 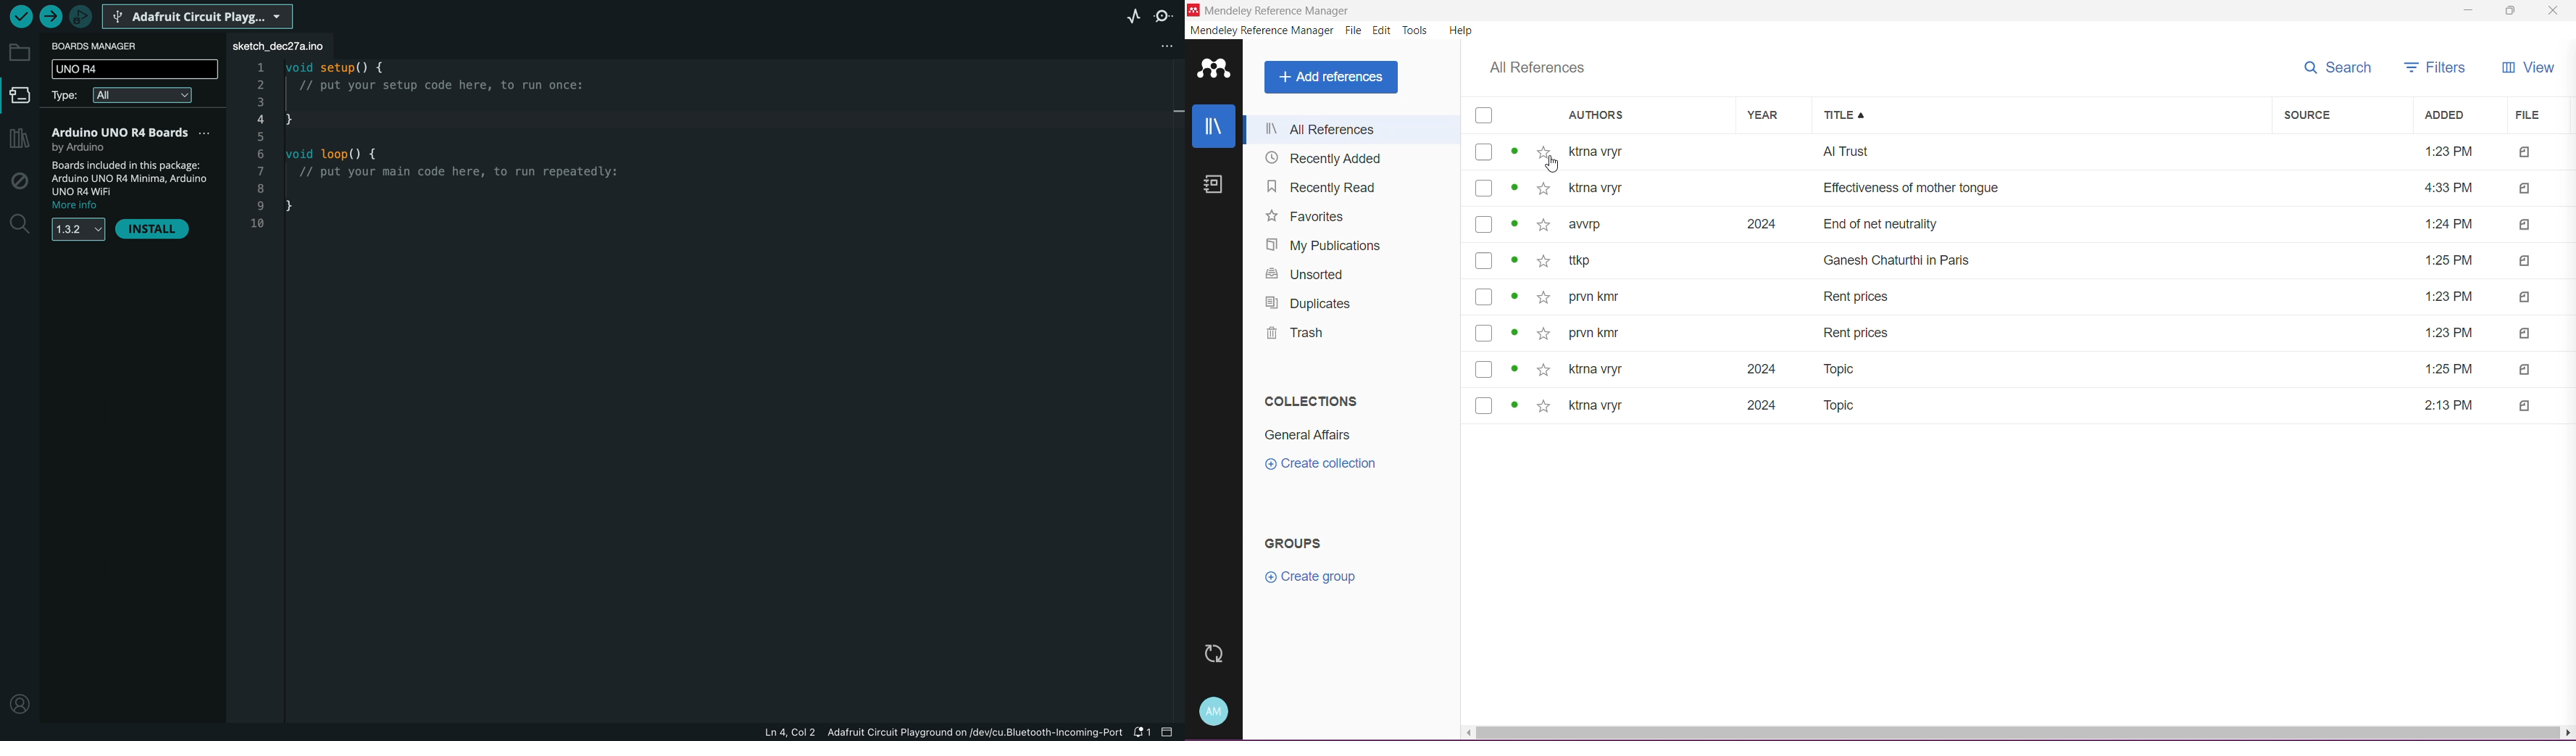 I want to click on Favorites, so click(x=1305, y=217).